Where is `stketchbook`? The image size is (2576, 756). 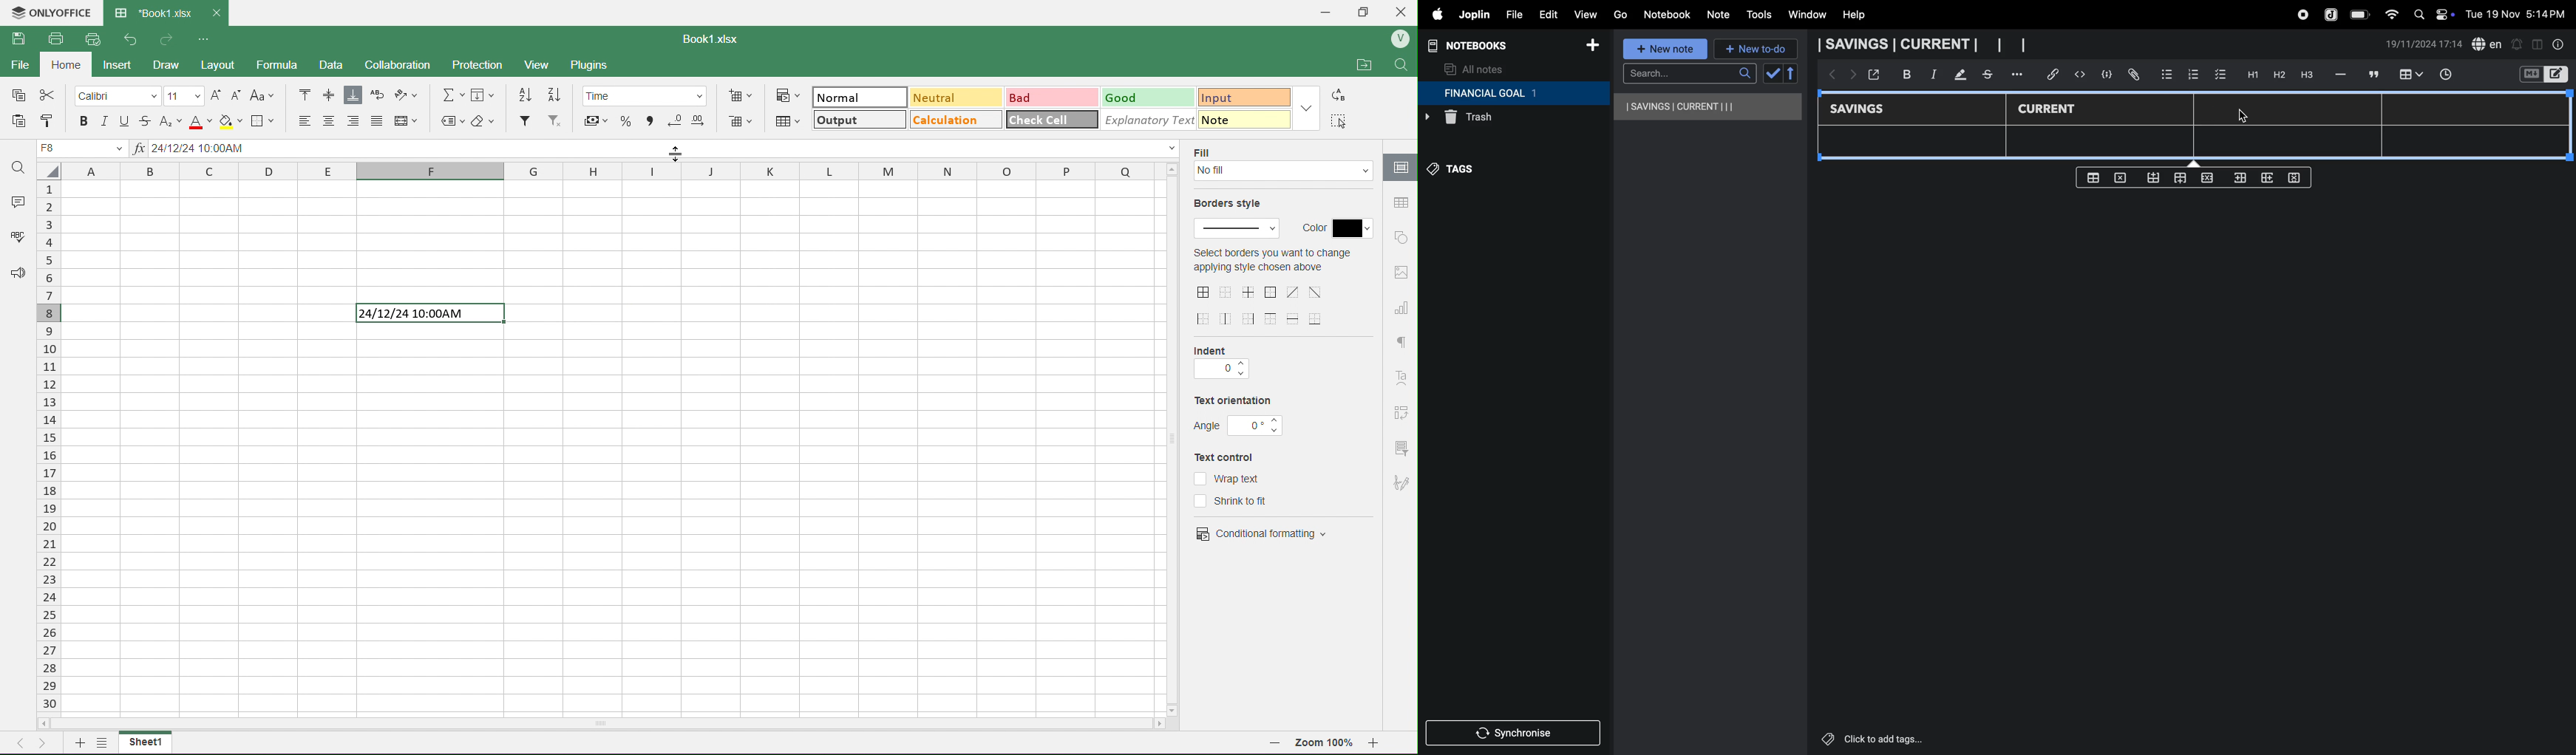
stketchbook is located at coordinates (1989, 76).